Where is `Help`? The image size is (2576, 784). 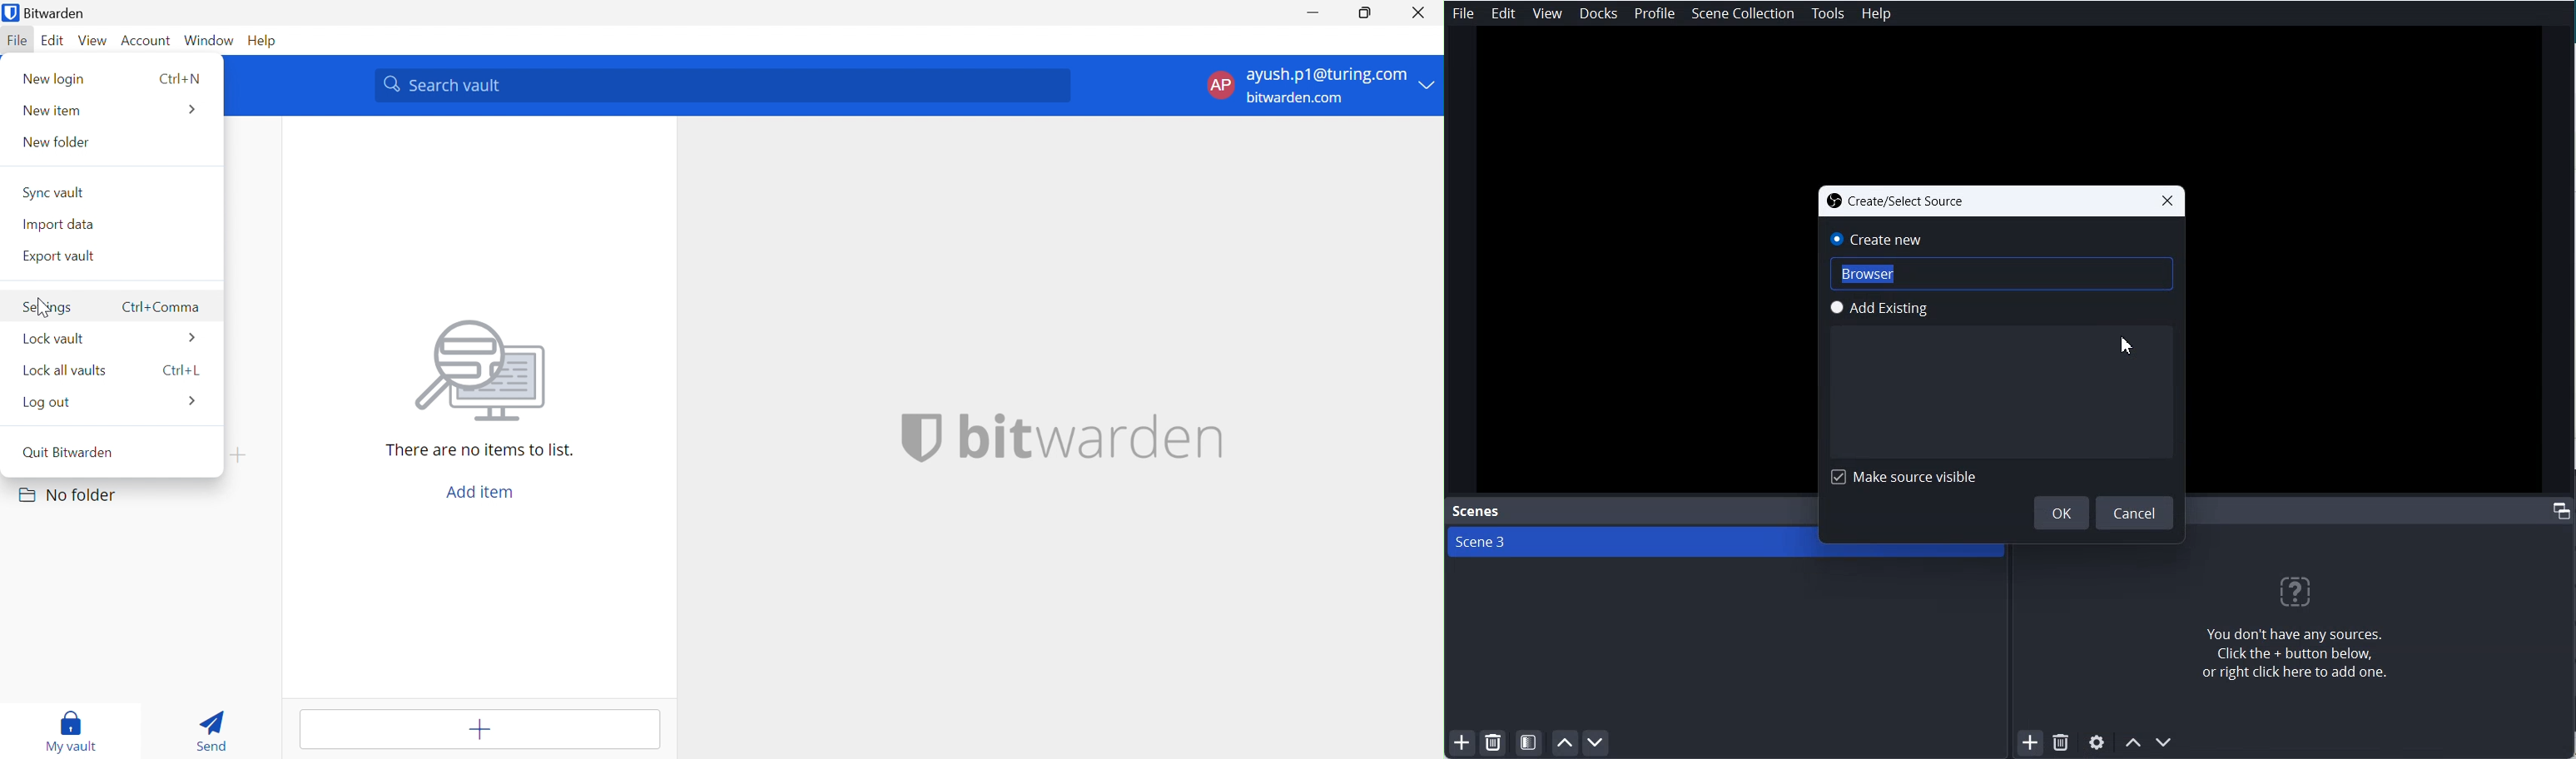
Help is located at coordinates (1876, 14).